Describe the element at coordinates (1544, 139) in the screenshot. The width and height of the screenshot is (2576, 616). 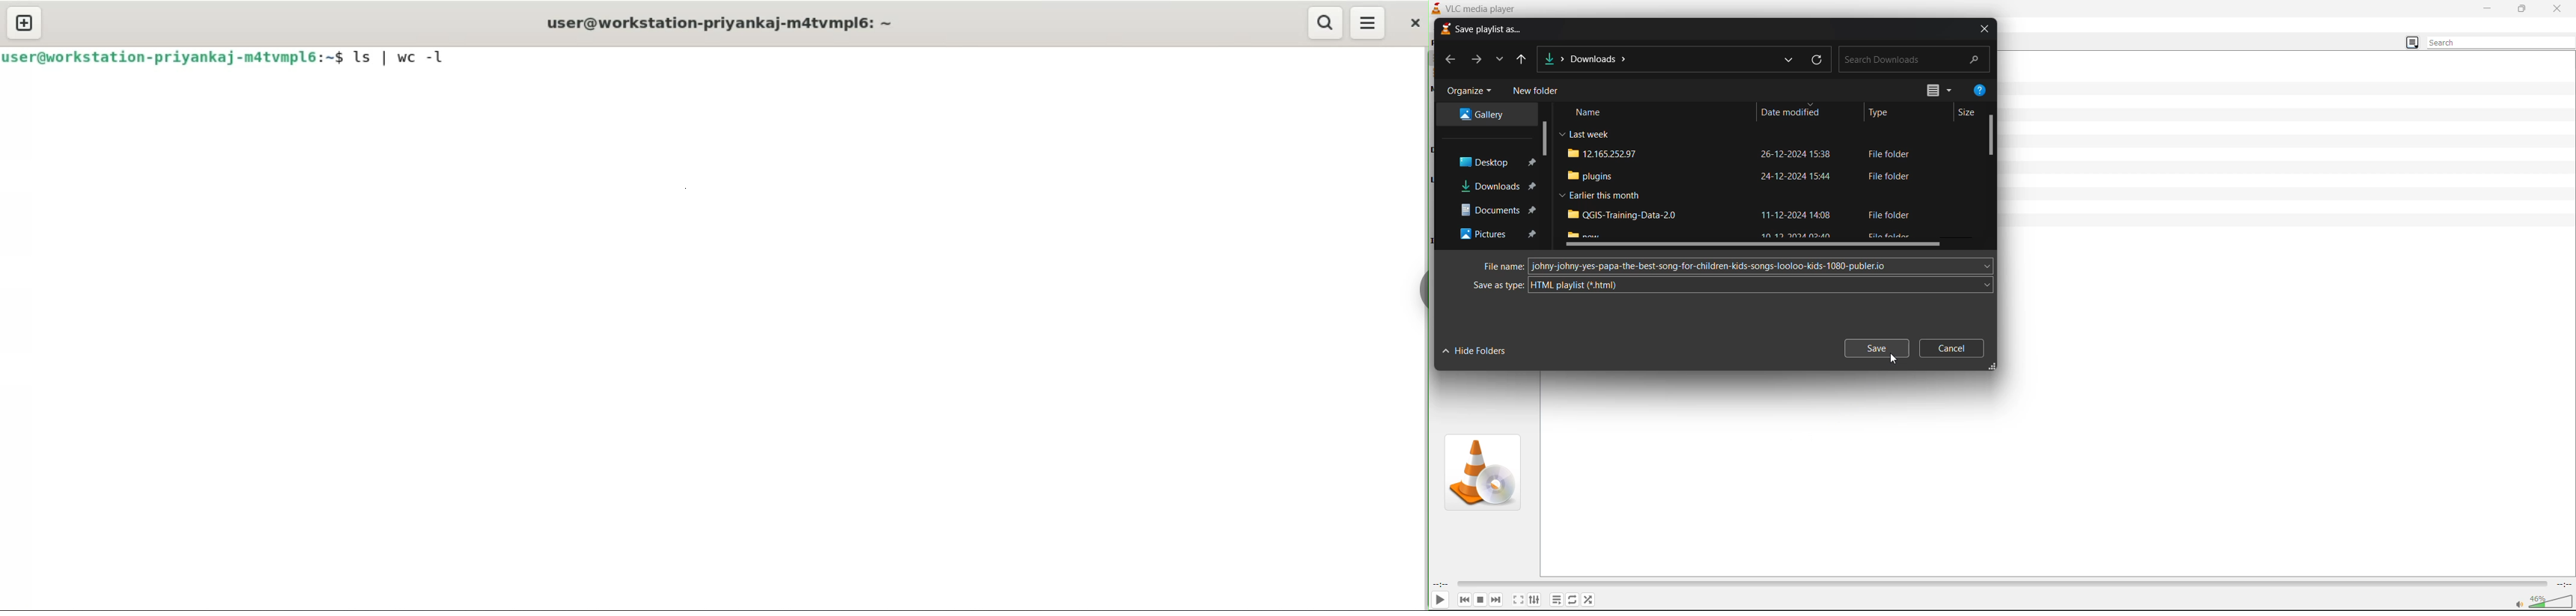
I see `vertical scroll bar` at that location.